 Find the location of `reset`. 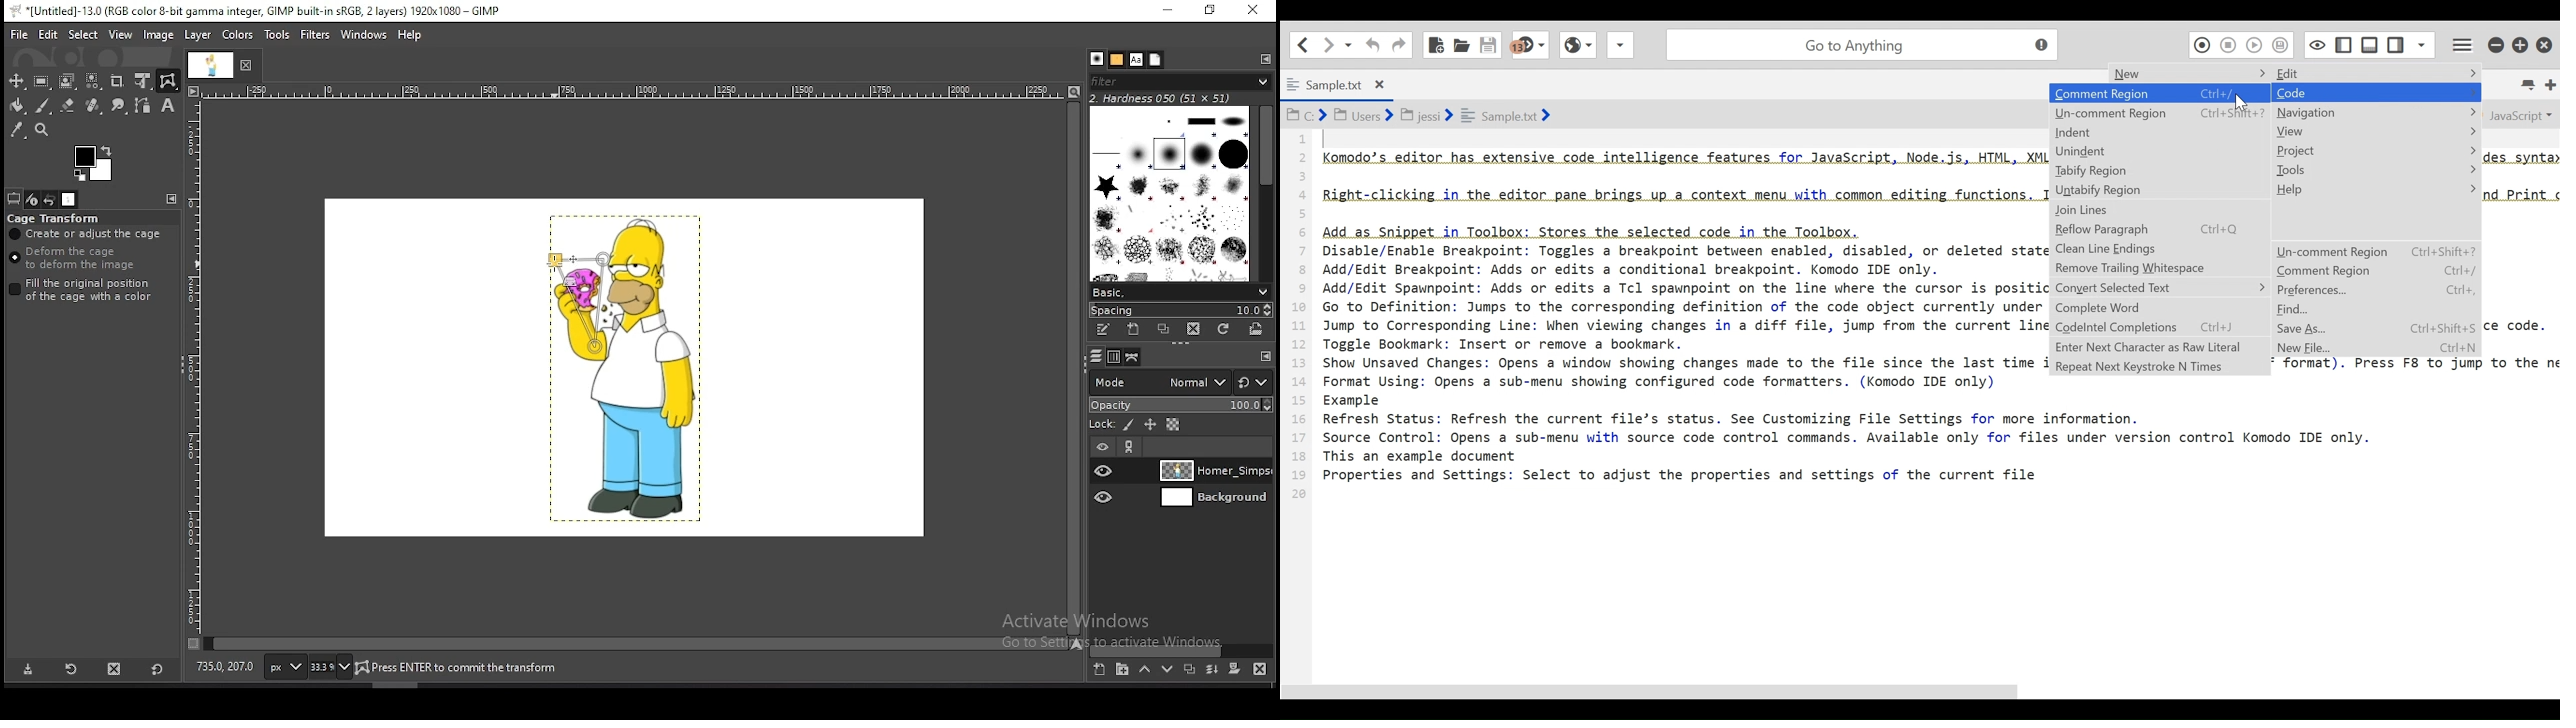

reset is located at coordinates (156, 671).